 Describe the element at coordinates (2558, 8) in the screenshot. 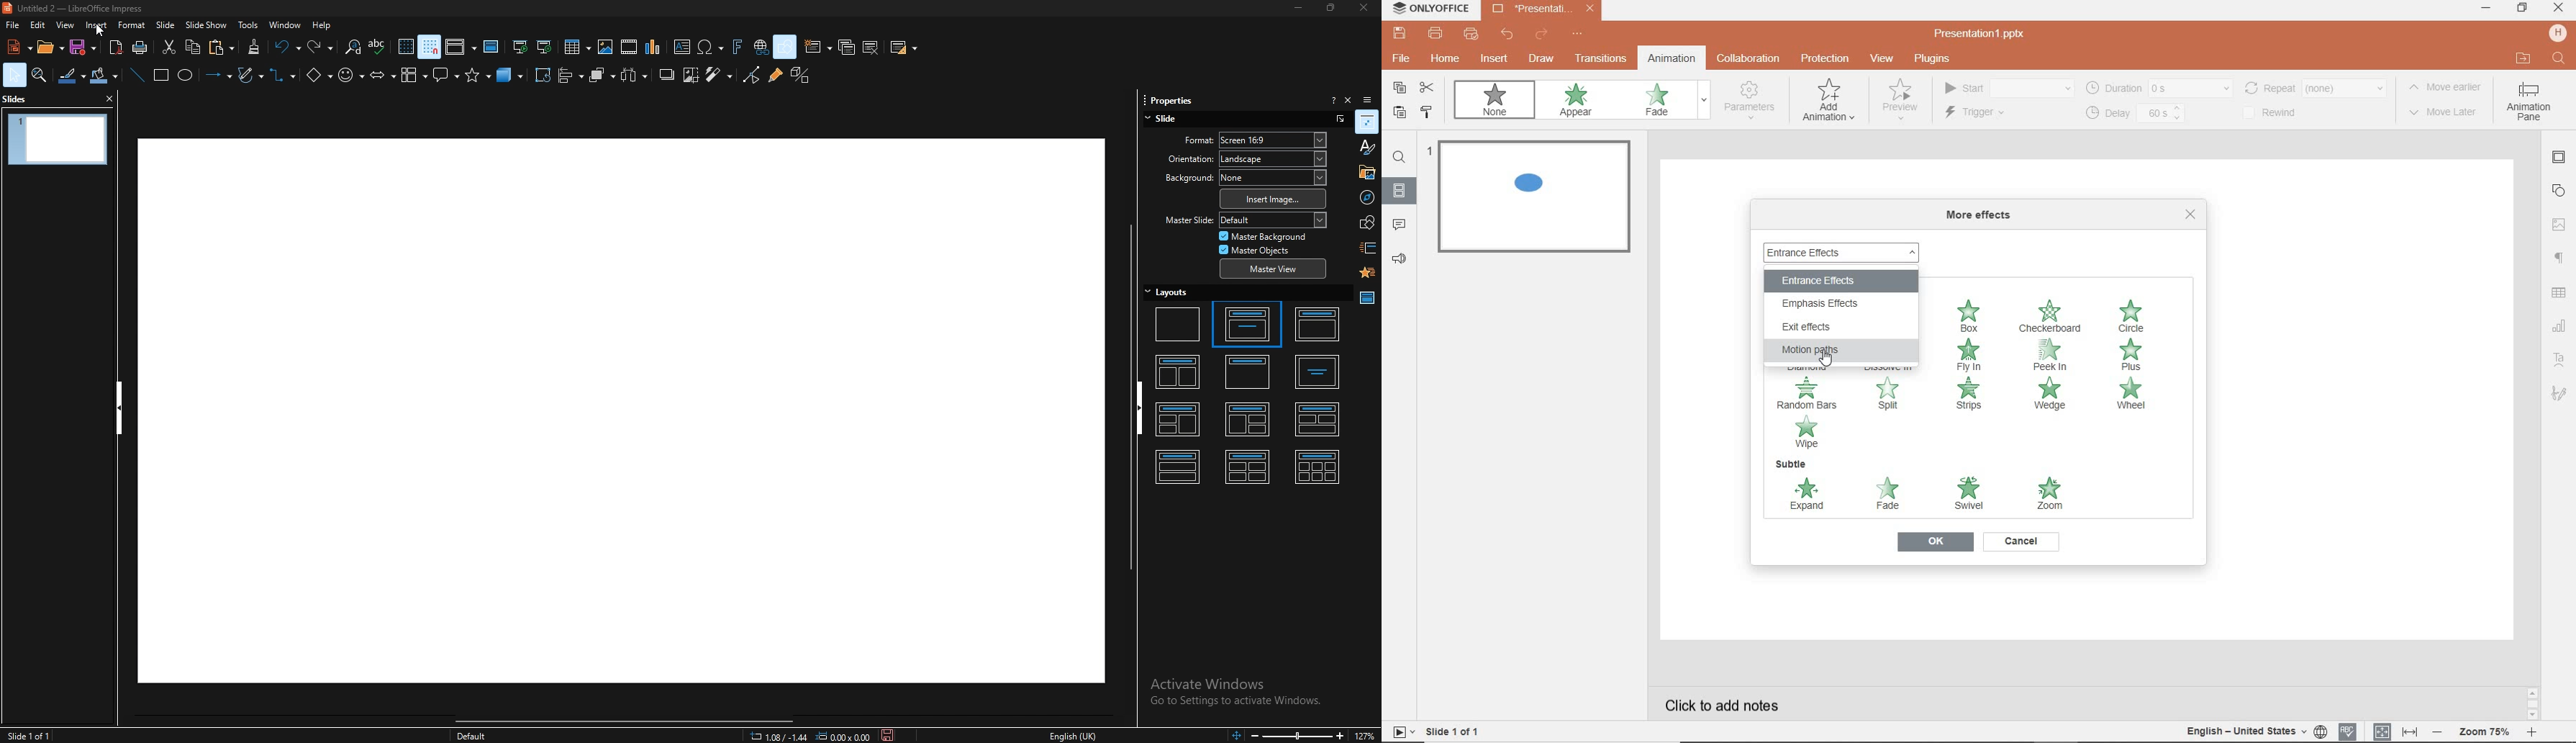

I see `CLOSE` at that location.